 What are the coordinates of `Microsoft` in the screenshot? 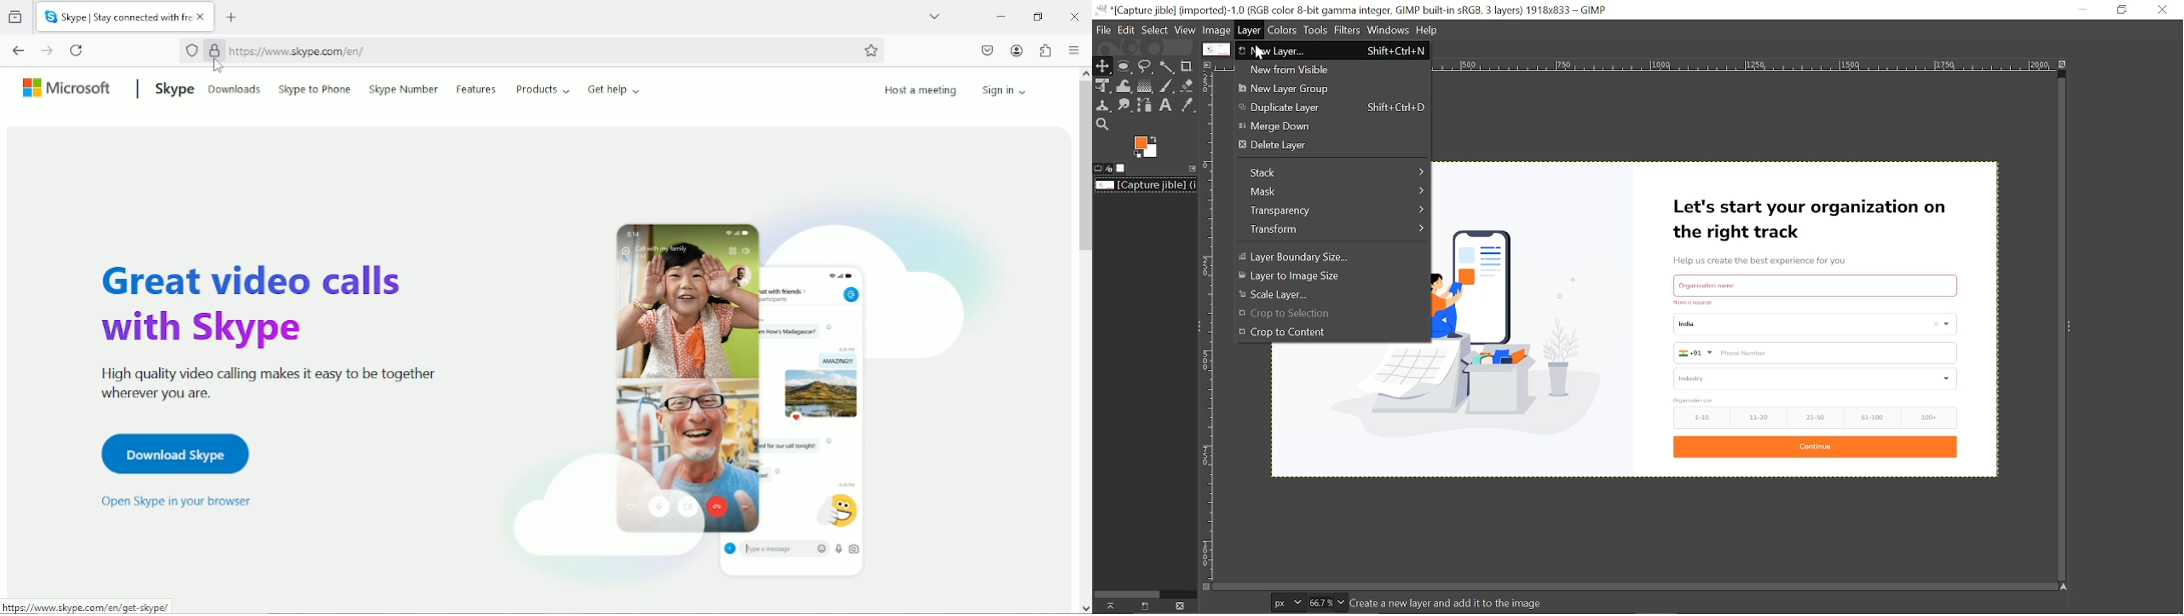 It's located at (68, 87).